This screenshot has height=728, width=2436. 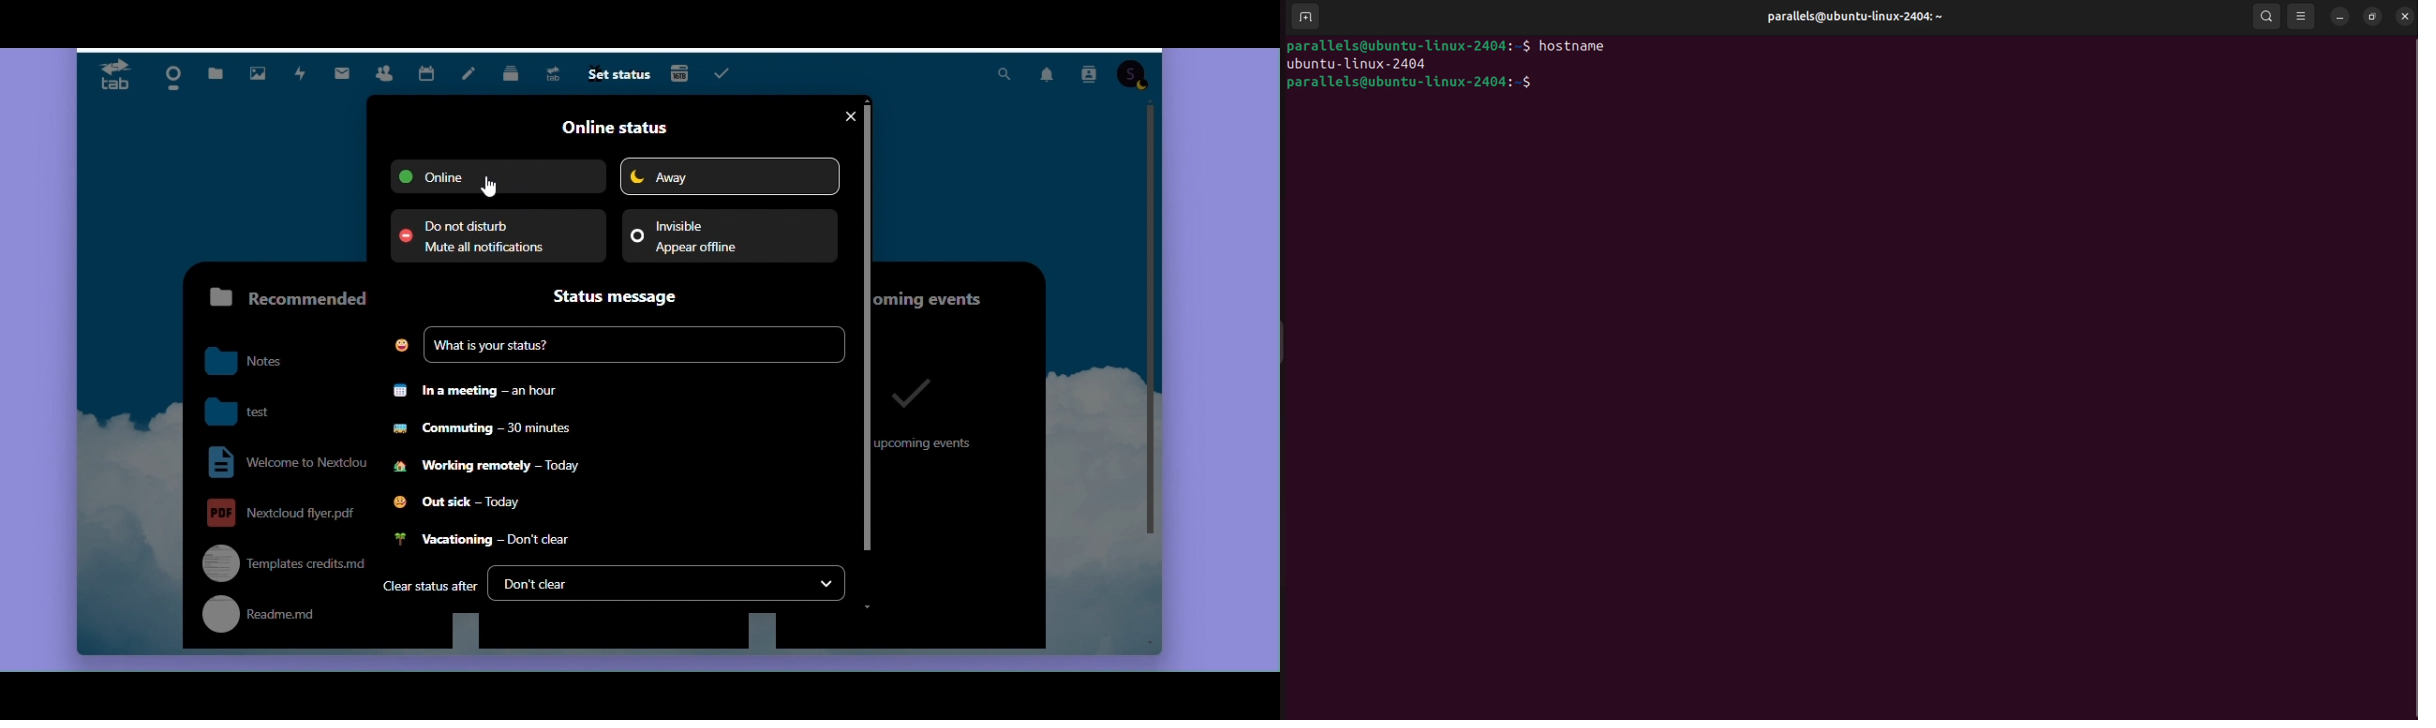 I want to click on Clear status after, so click(x=429, y=588).